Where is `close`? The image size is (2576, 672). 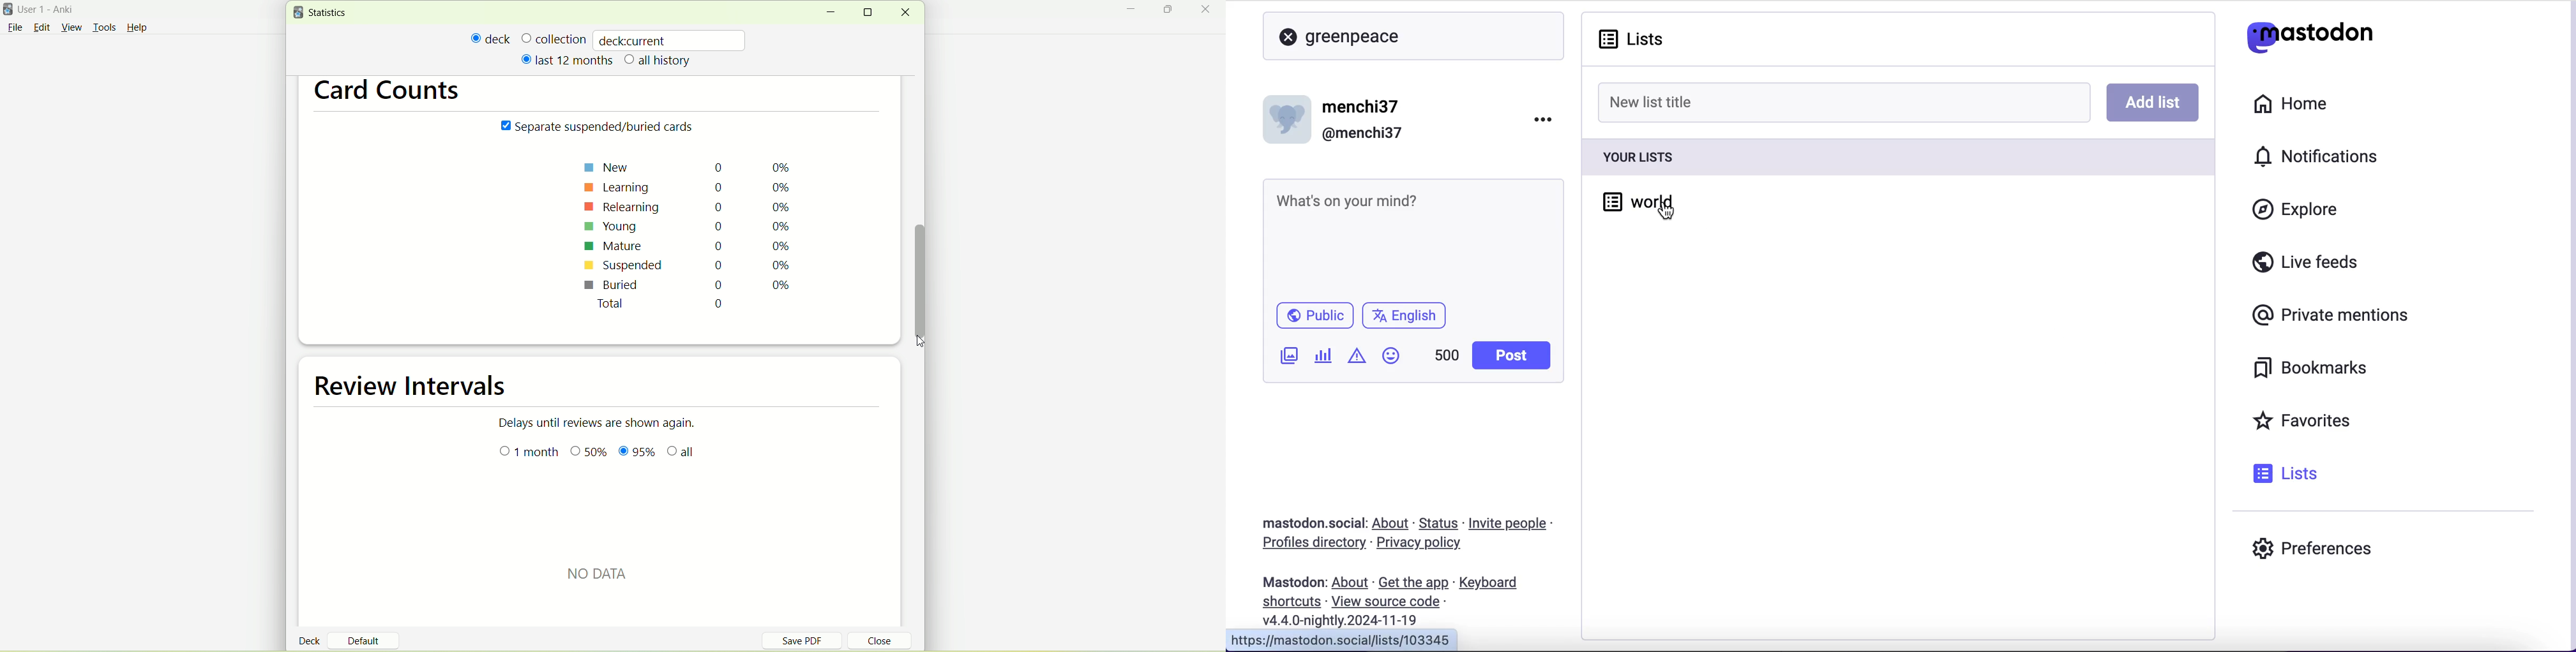
close is located at coordinates (872, 642).